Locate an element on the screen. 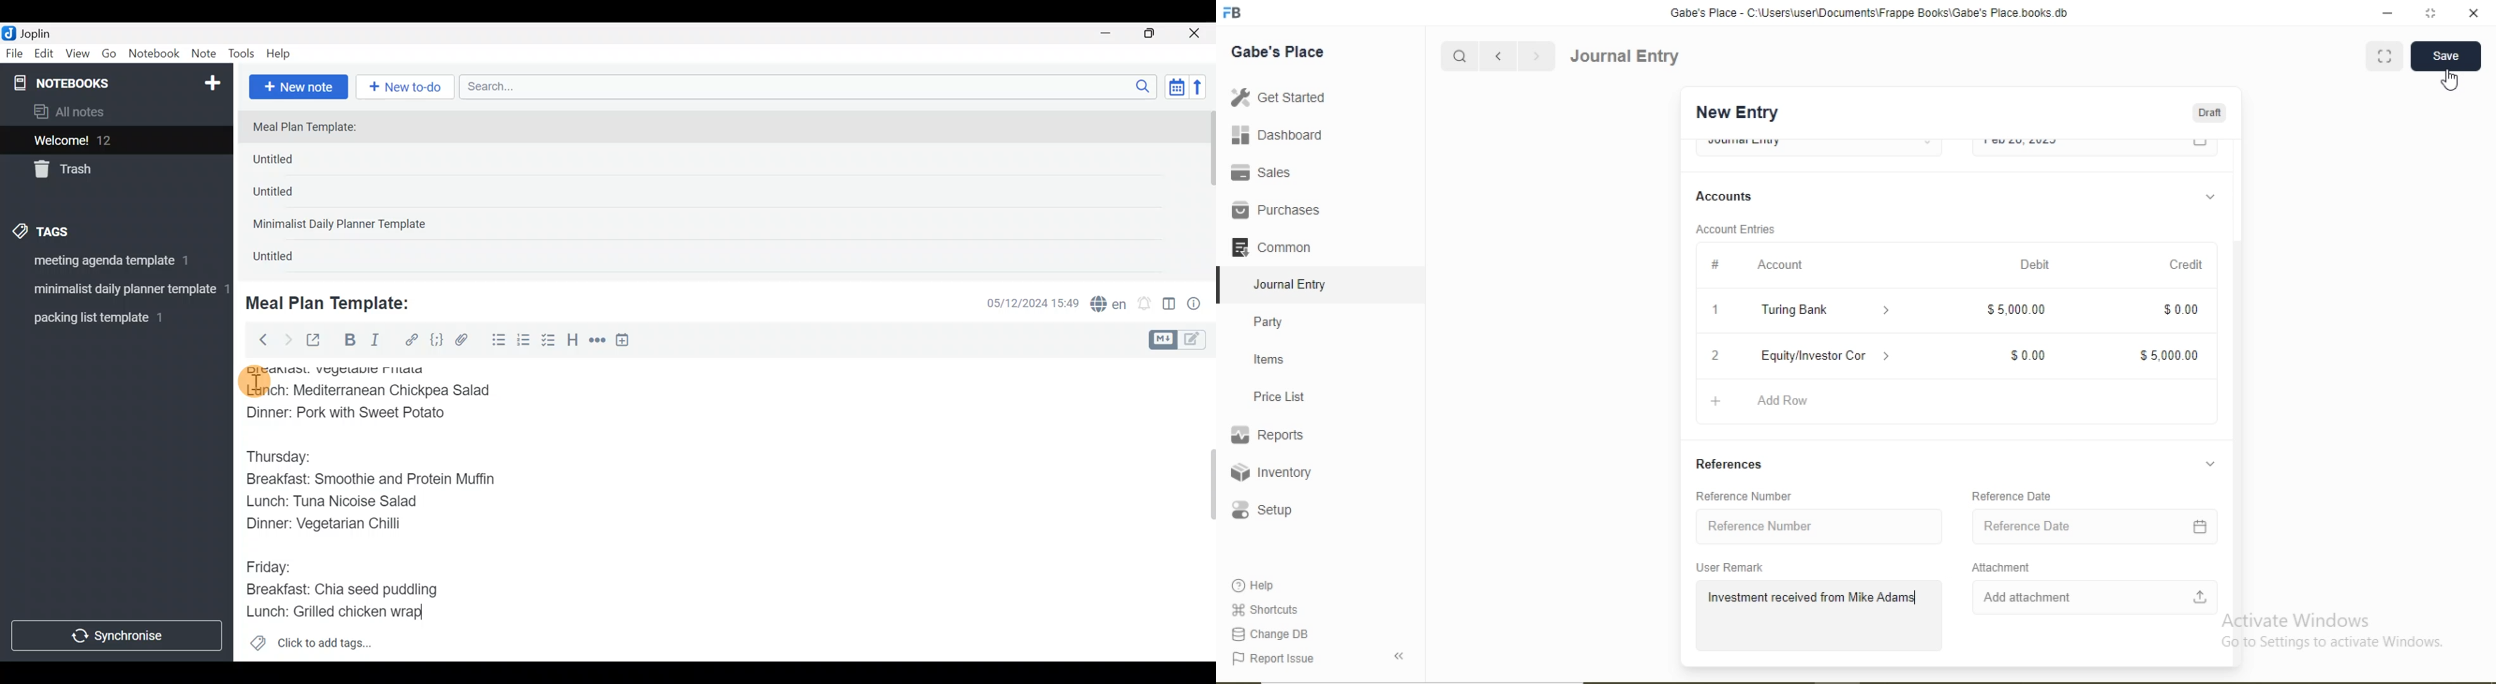  Tag 3 is located at coordinates (112, 317).